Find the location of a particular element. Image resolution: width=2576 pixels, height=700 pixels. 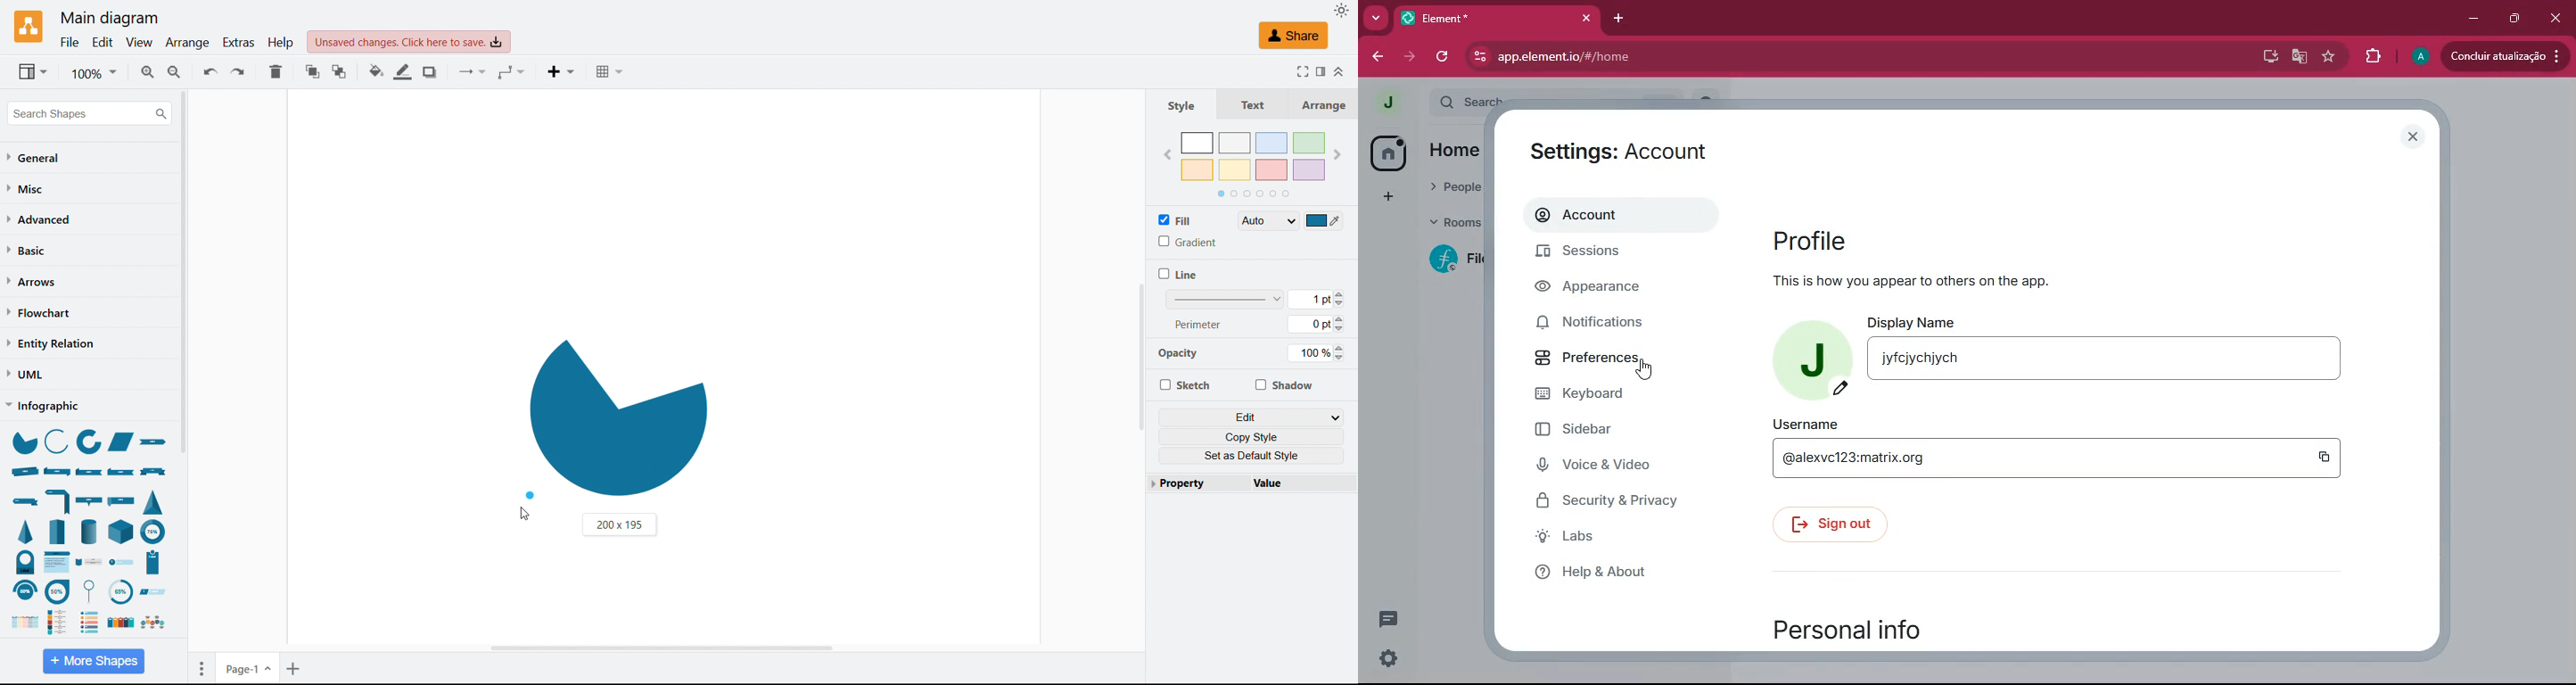

Arrange  is located at coordinates (189, 44).